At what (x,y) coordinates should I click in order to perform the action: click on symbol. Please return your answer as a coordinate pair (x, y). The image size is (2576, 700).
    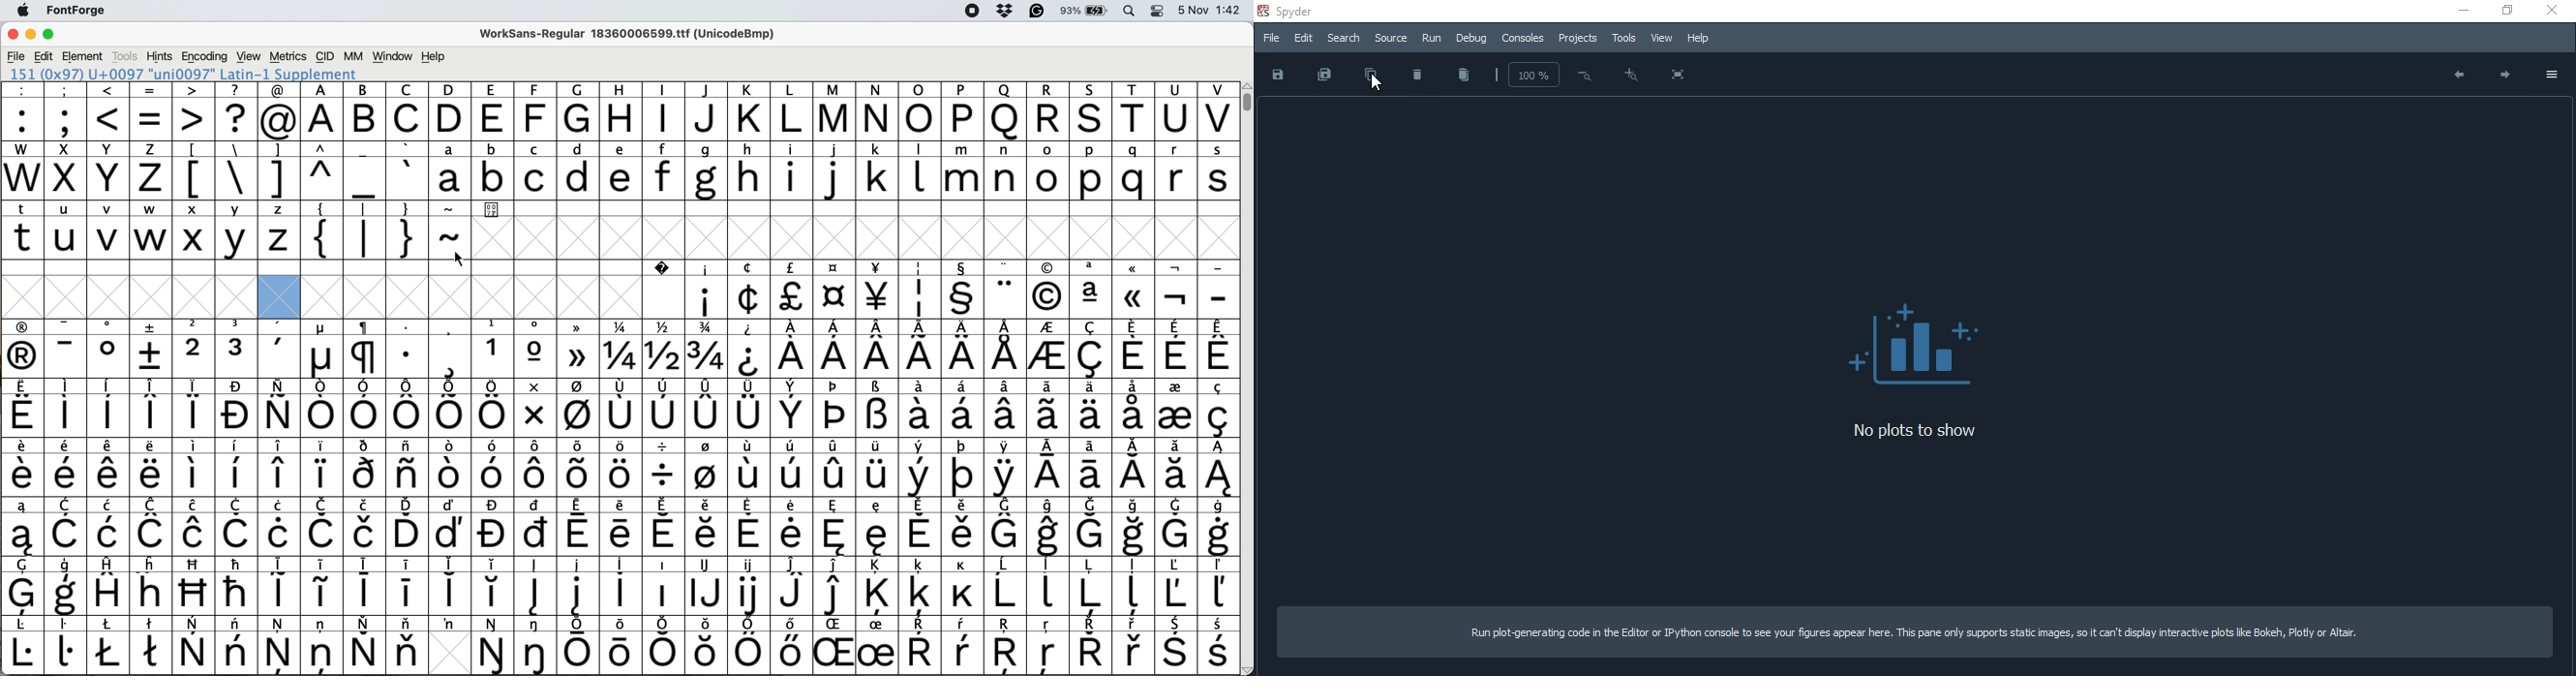
    Looking at the image, I should click on (792, 349).